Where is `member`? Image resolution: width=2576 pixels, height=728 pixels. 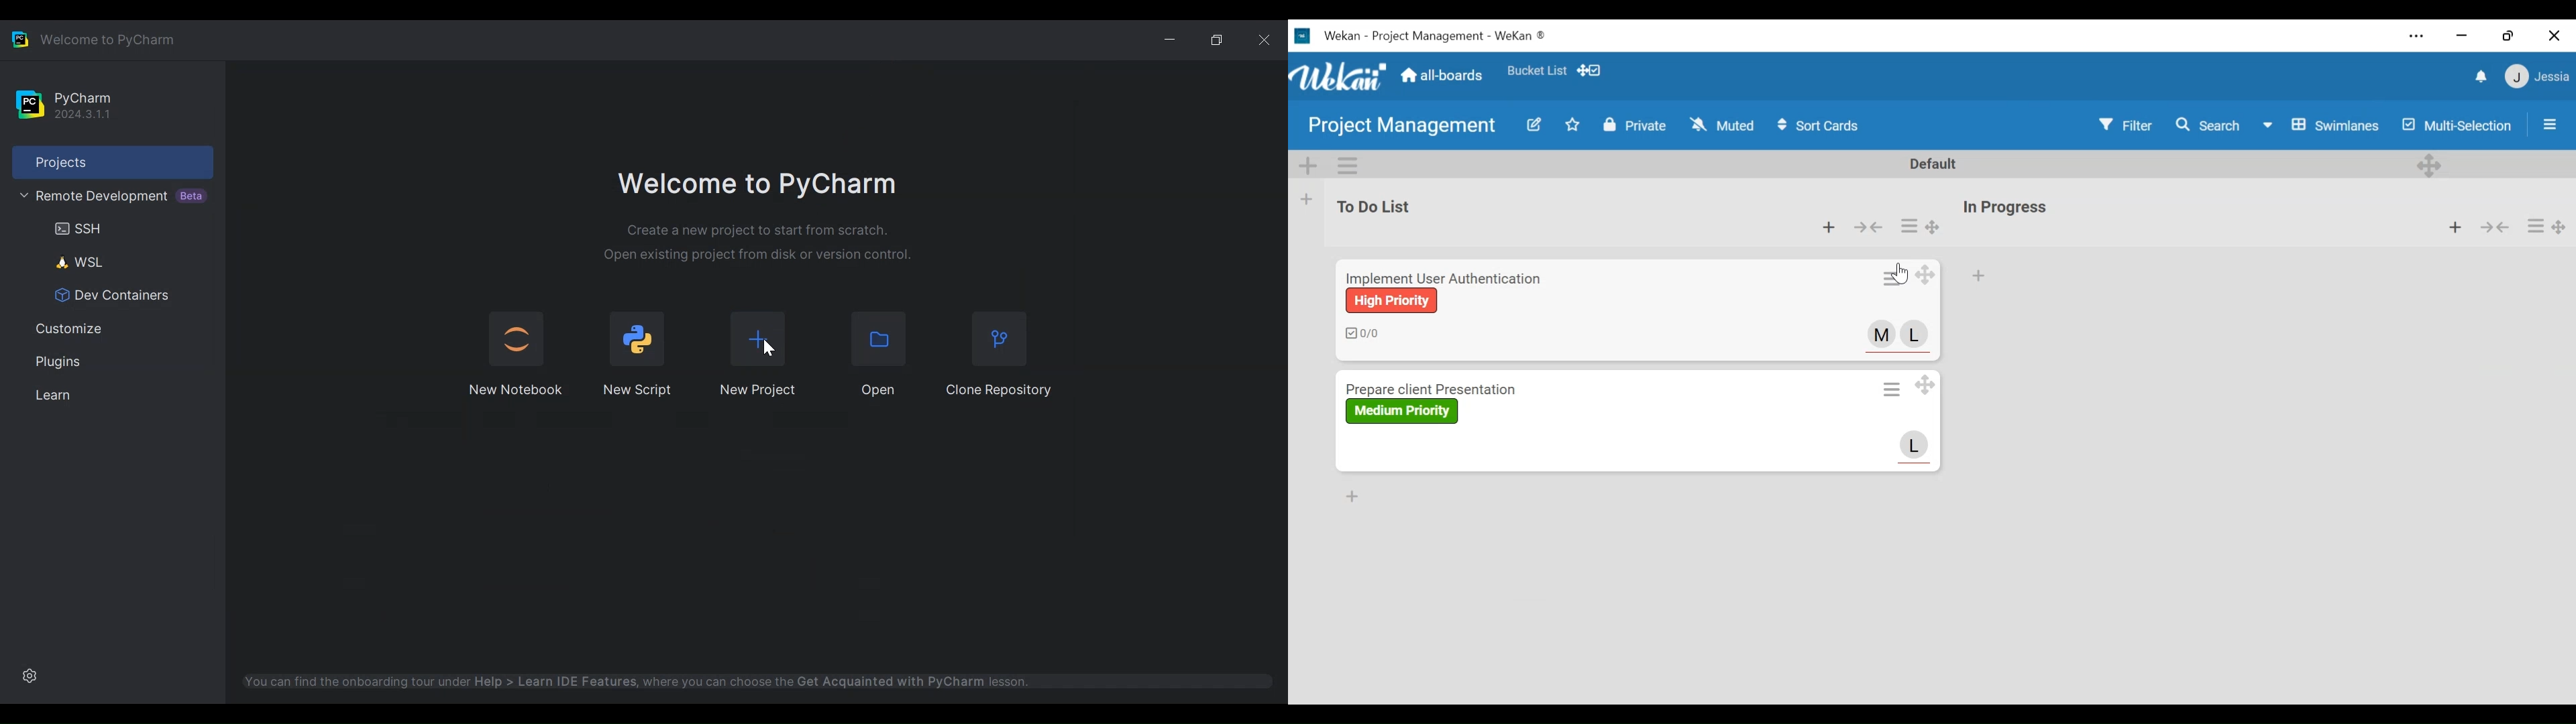
member is located at coordinates (1915, 446).